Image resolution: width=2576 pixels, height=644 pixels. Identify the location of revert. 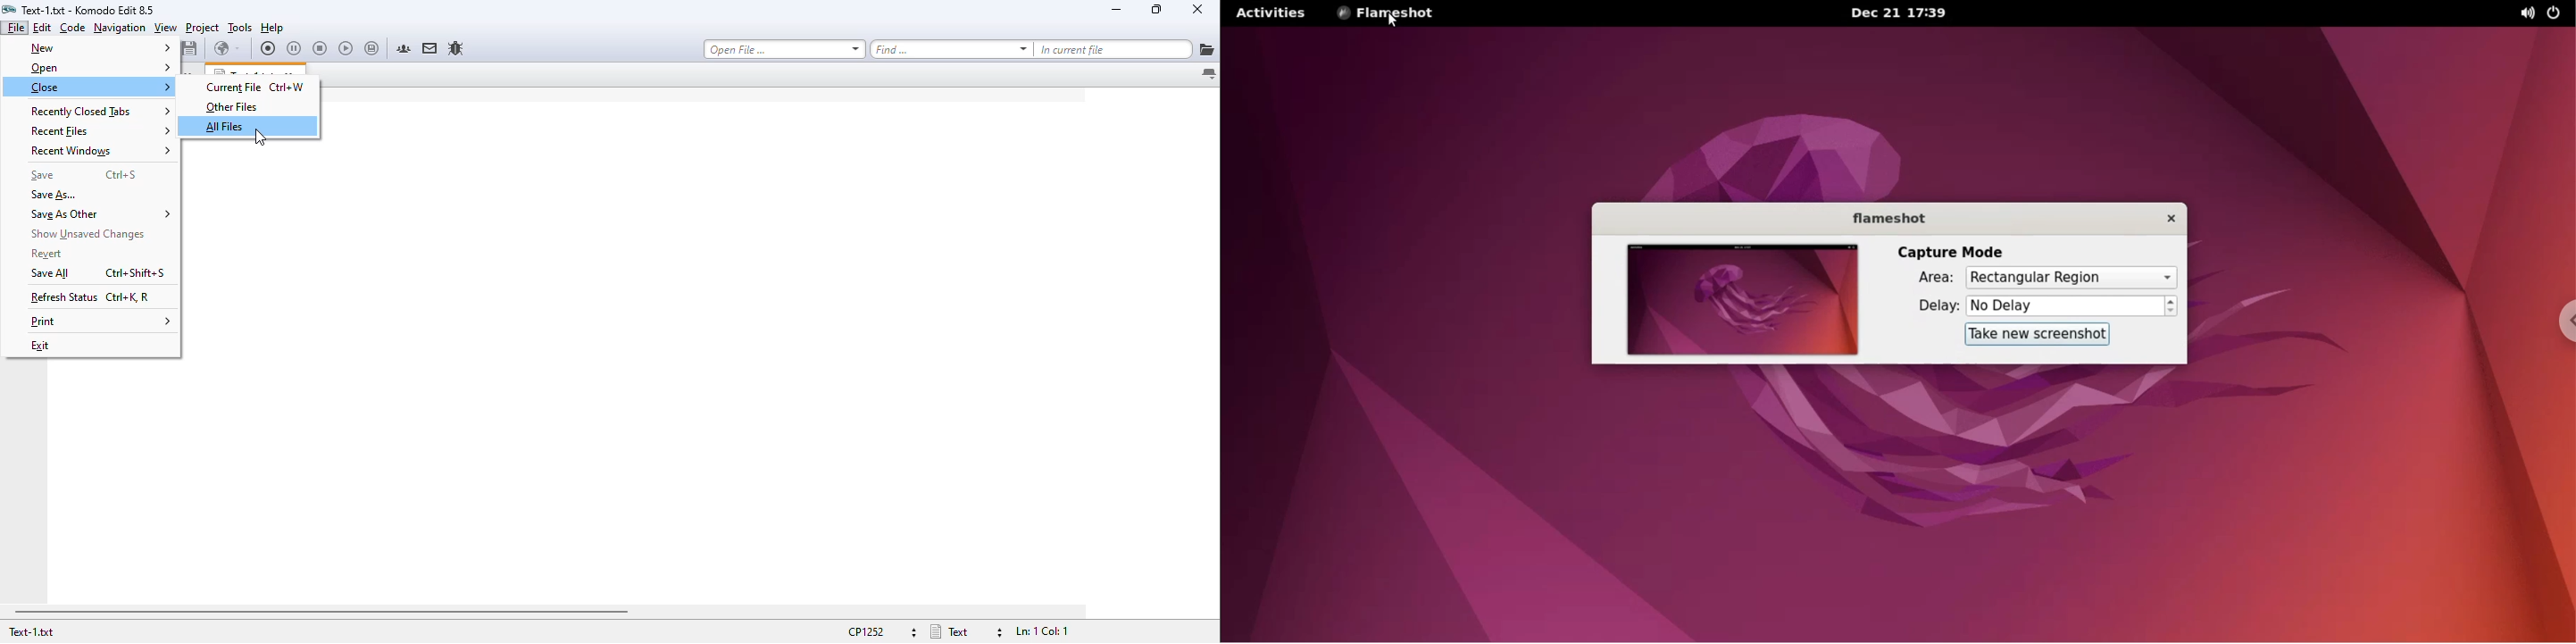
(47, 255).